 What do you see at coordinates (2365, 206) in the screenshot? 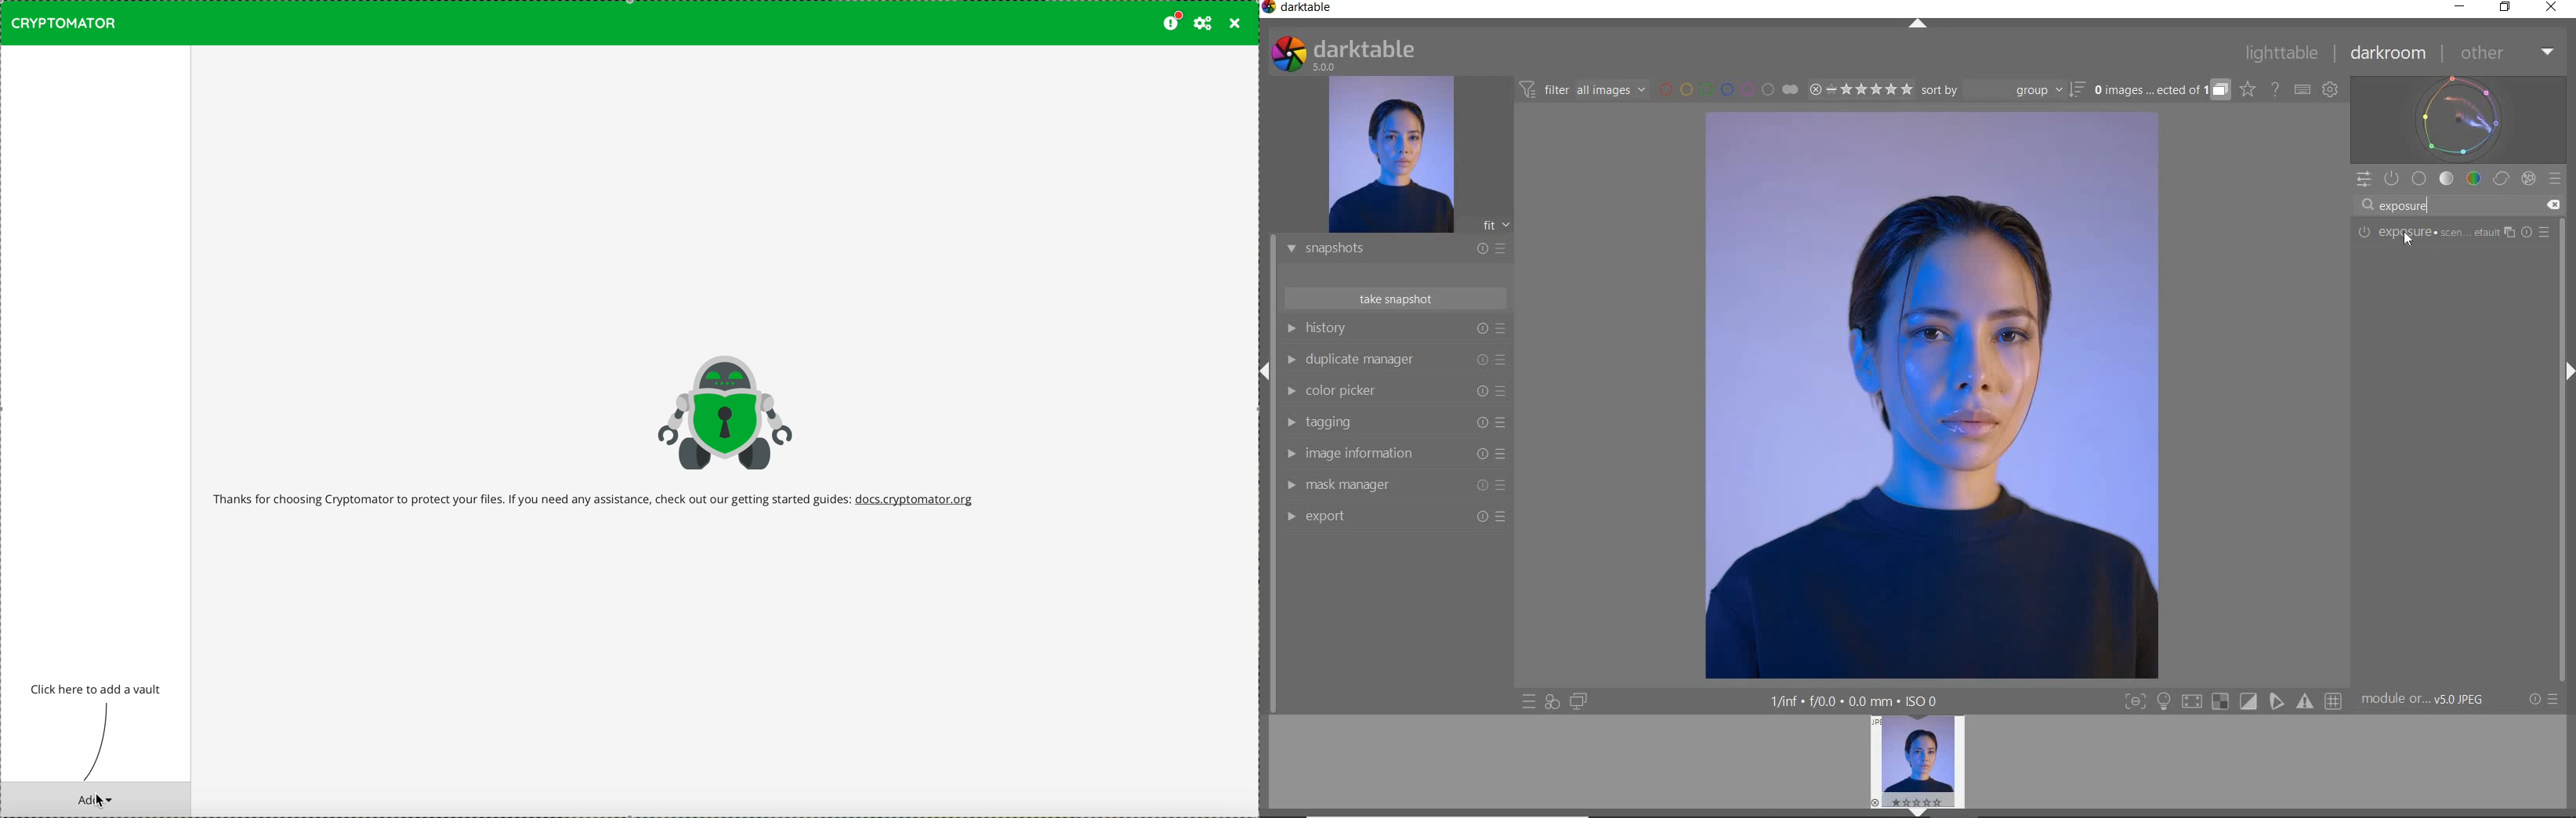
I see `Search` at bounding box center [2365, 206].